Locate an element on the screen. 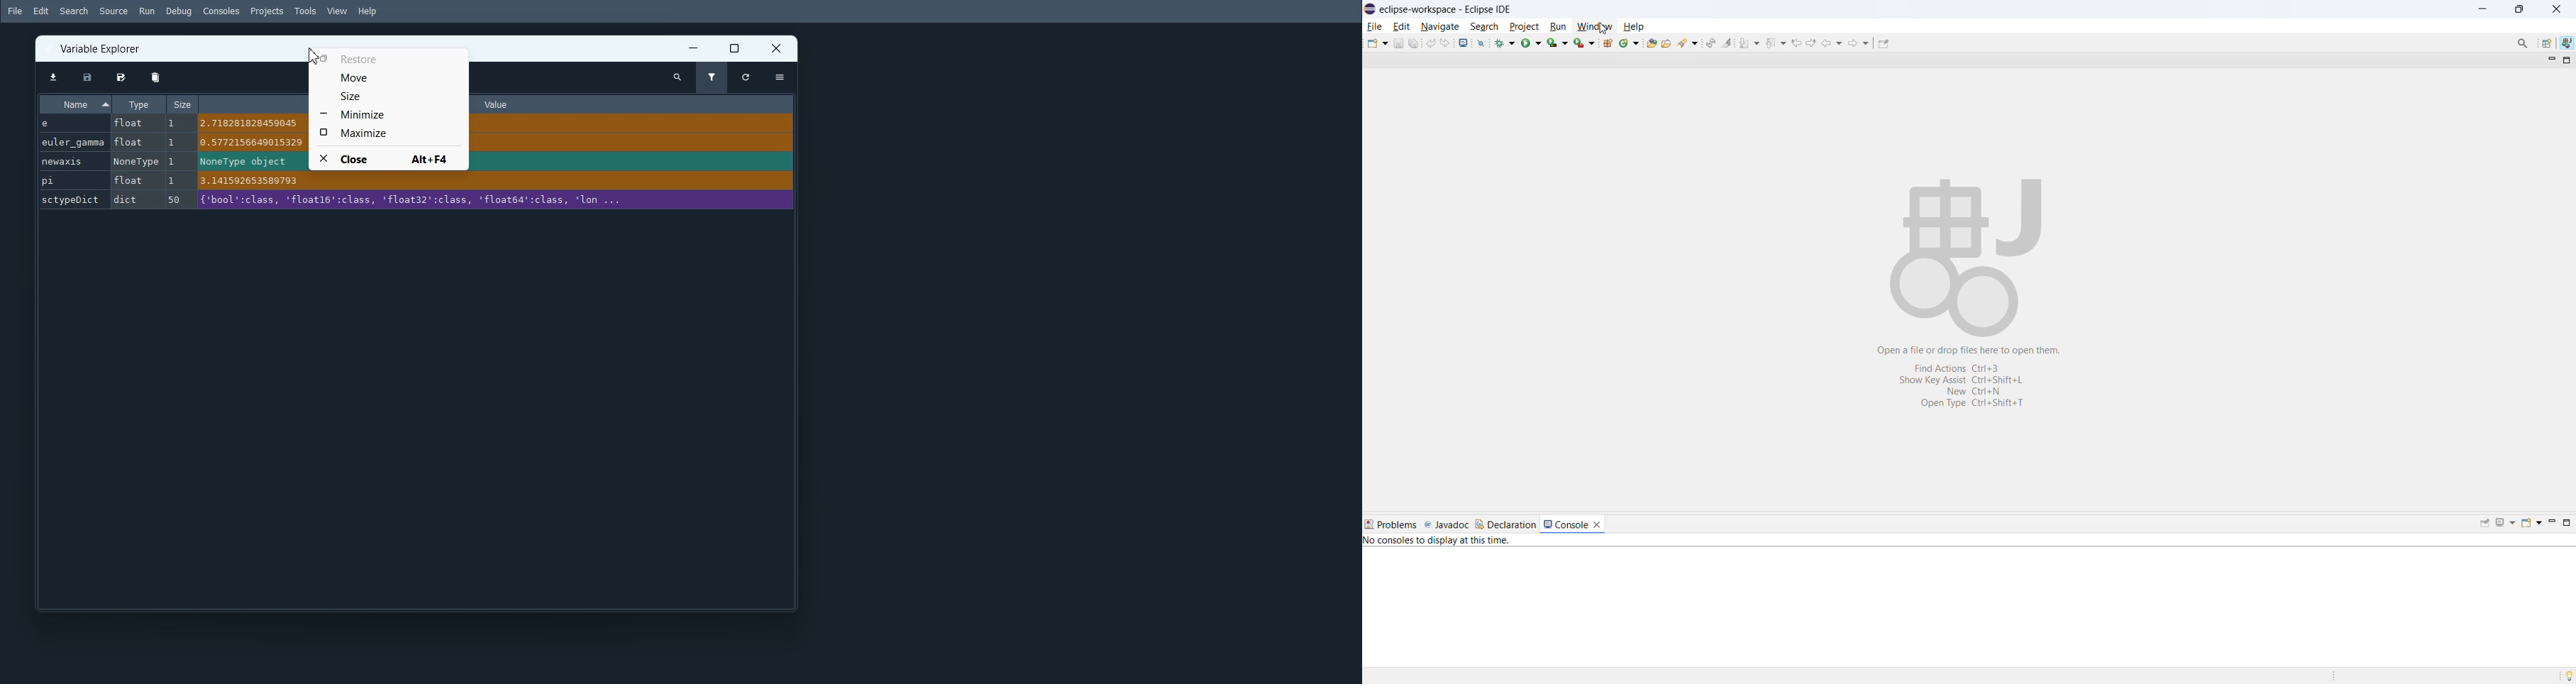 The width and height of the screenshot is (2576, 700). Run is located at coordinates (147, 11).